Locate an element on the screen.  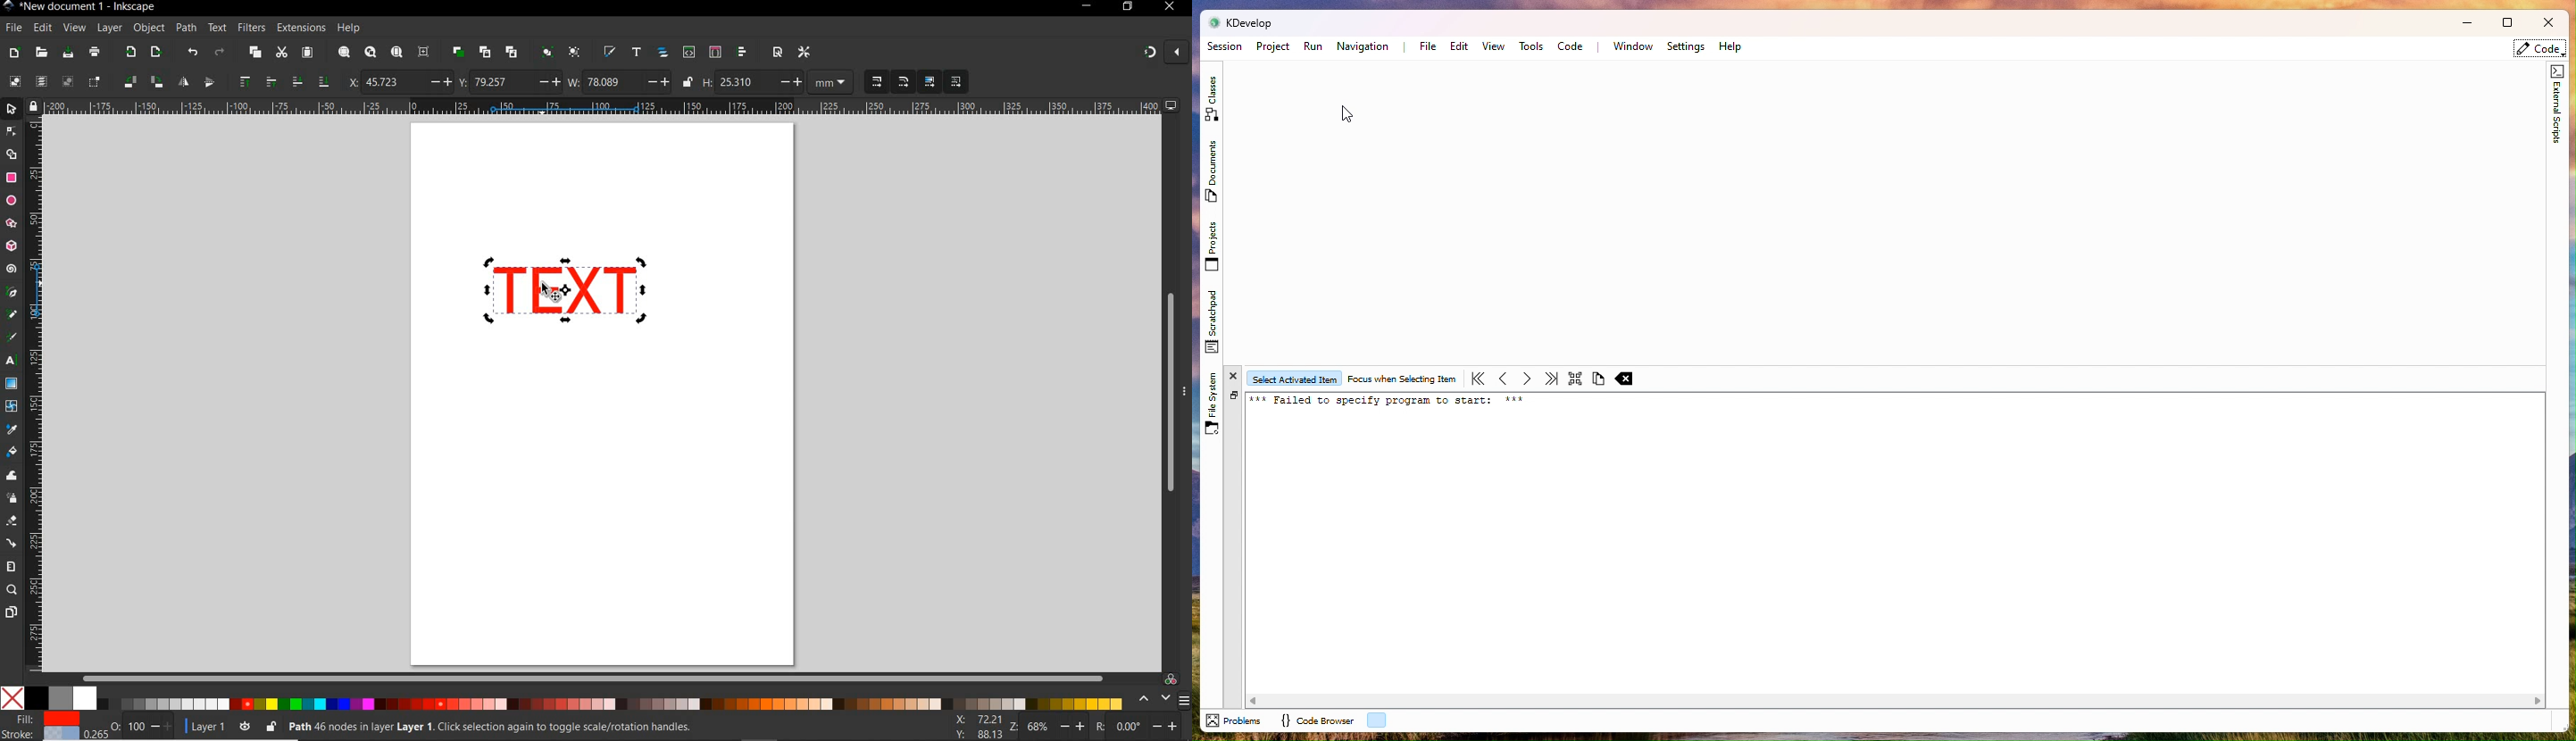
RECTANGLE TOOL is located at coordinates (12, 178).